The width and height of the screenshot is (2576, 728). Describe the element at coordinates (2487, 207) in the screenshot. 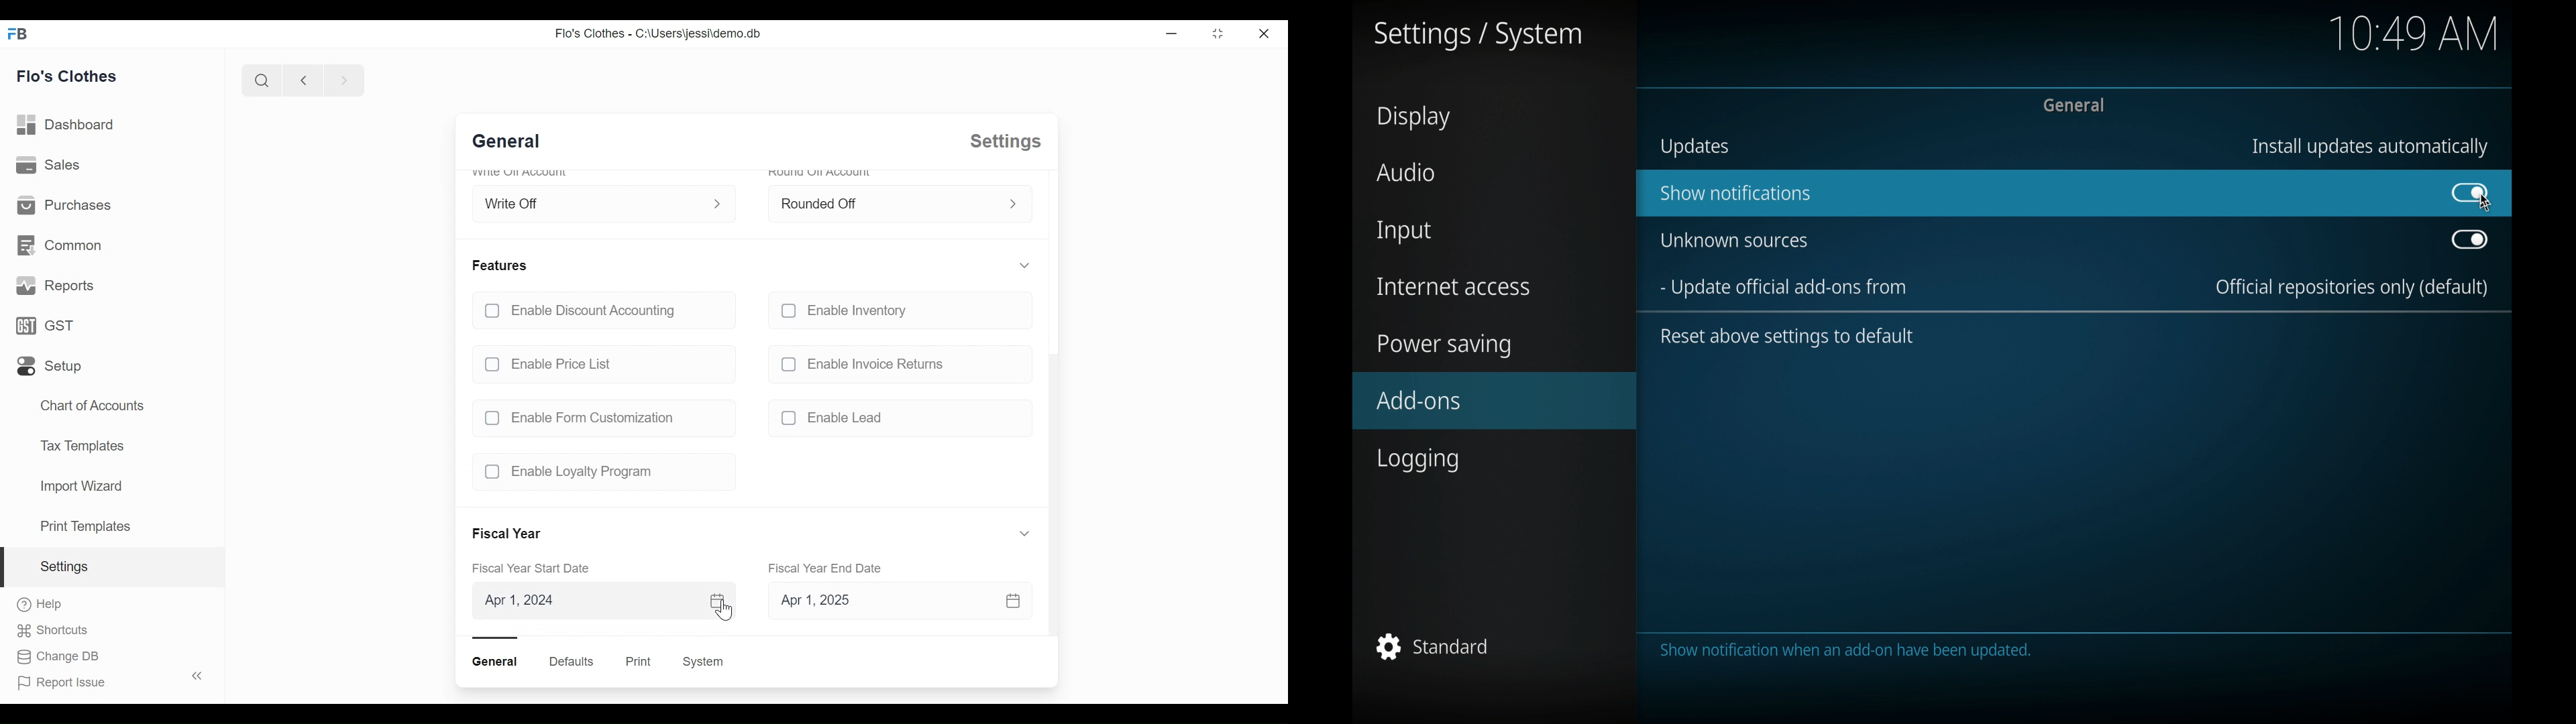

I see `cursor` at that location.